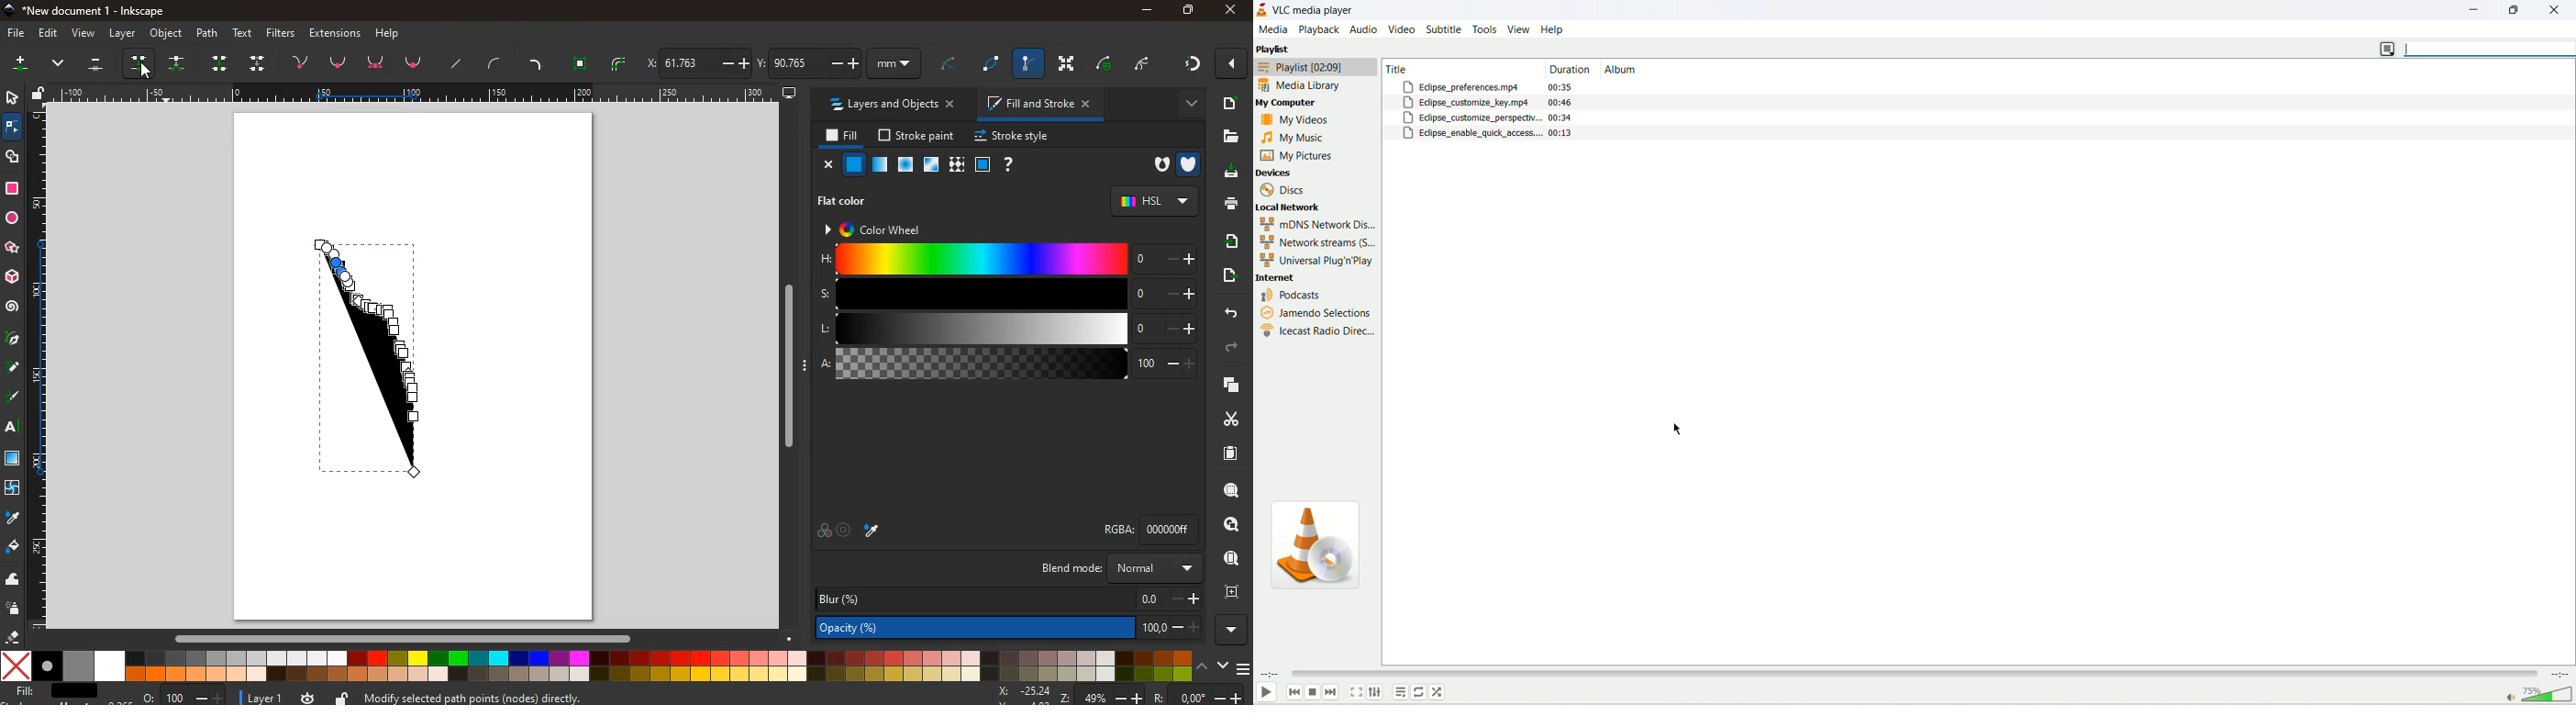 This screenshot has width=2576, height=728. I want to click on pole, so click(1030, 64).